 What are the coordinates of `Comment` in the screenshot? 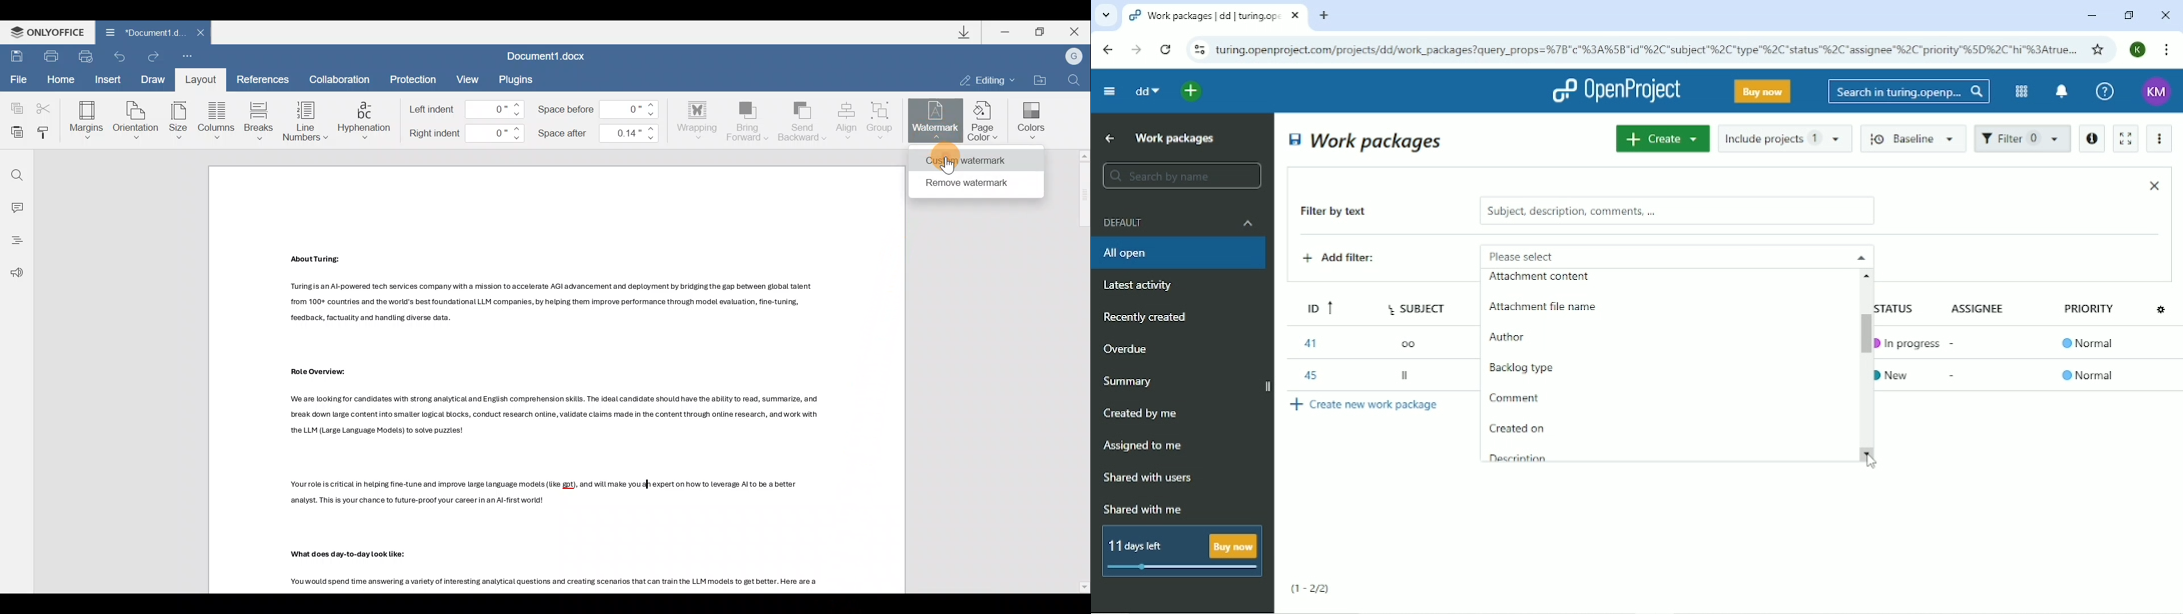 It's located at (16, 205).